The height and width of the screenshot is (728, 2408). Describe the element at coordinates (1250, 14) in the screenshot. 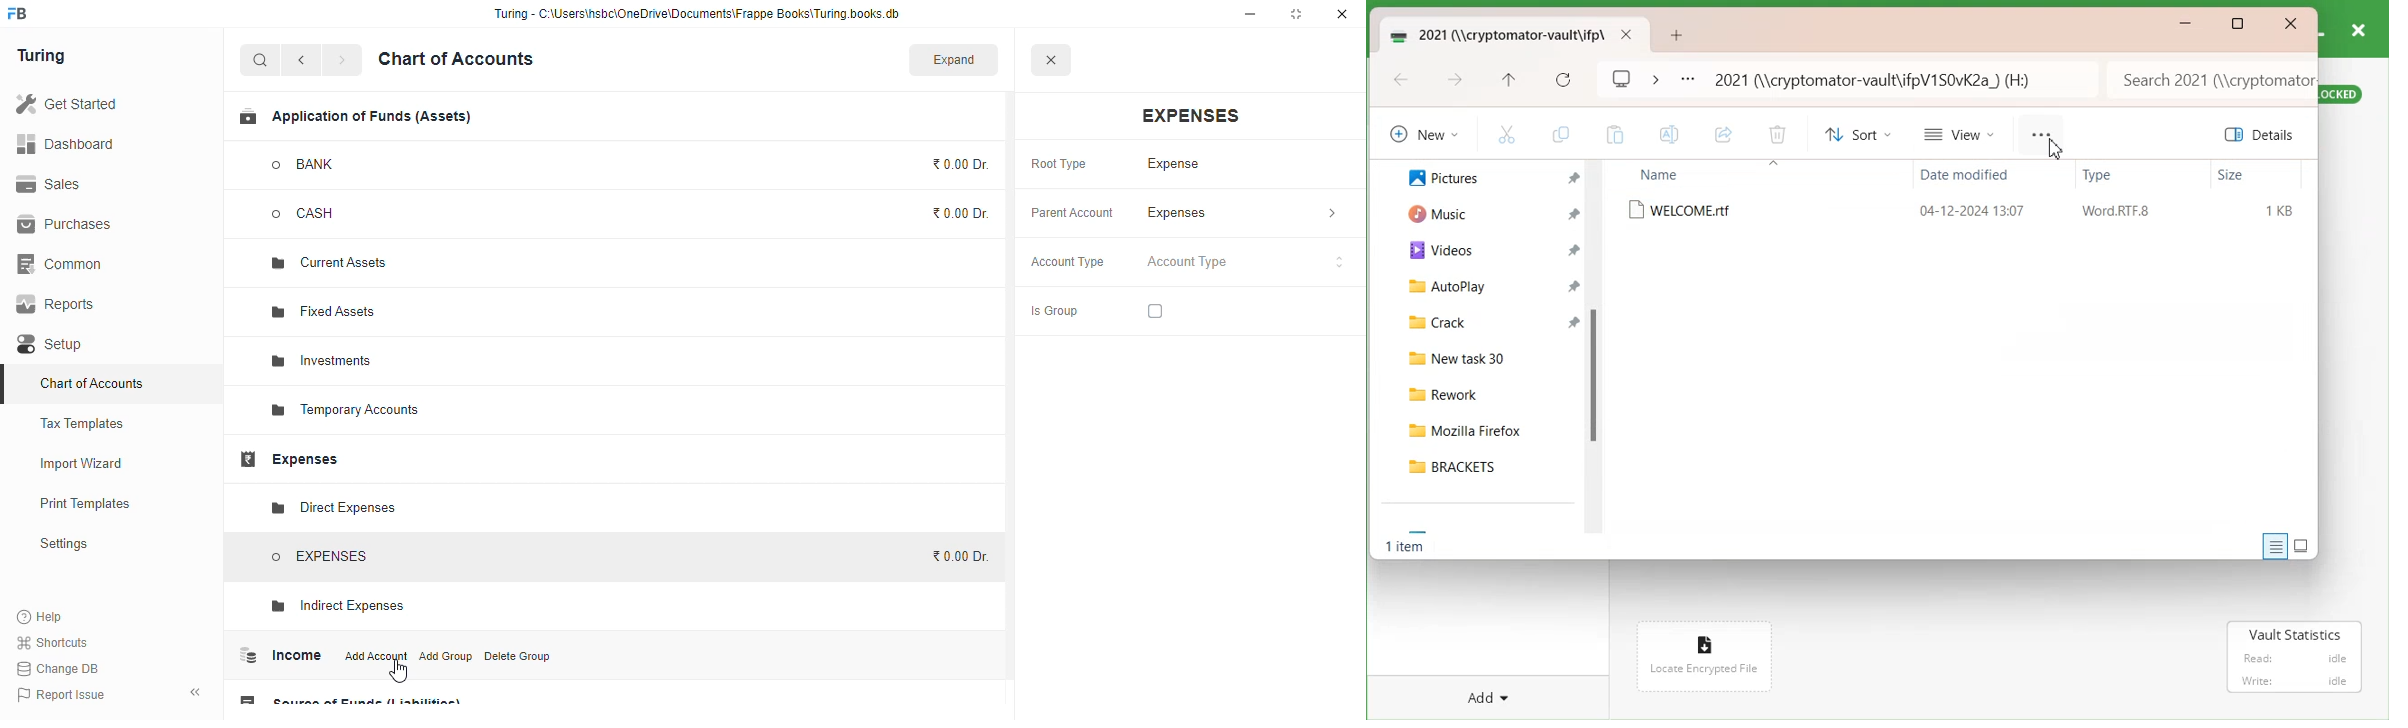

I see `minimize` at that location.